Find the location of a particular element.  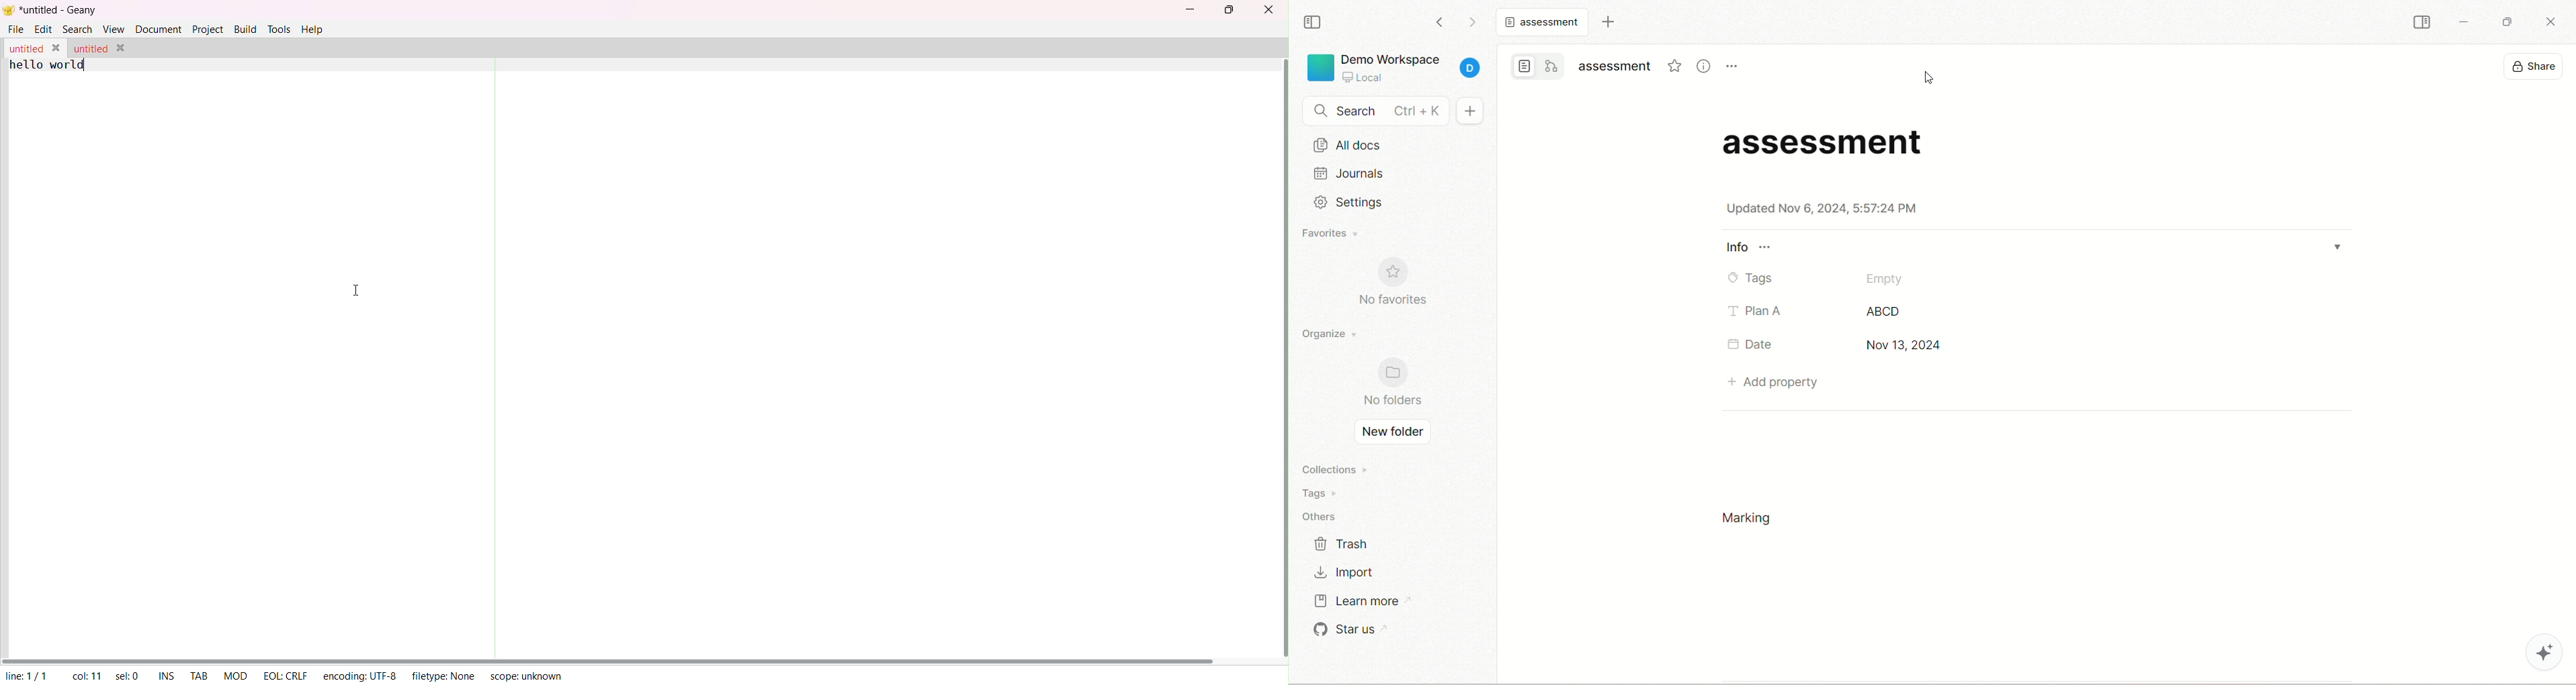

new folder is located at coordinates (1393, 433).